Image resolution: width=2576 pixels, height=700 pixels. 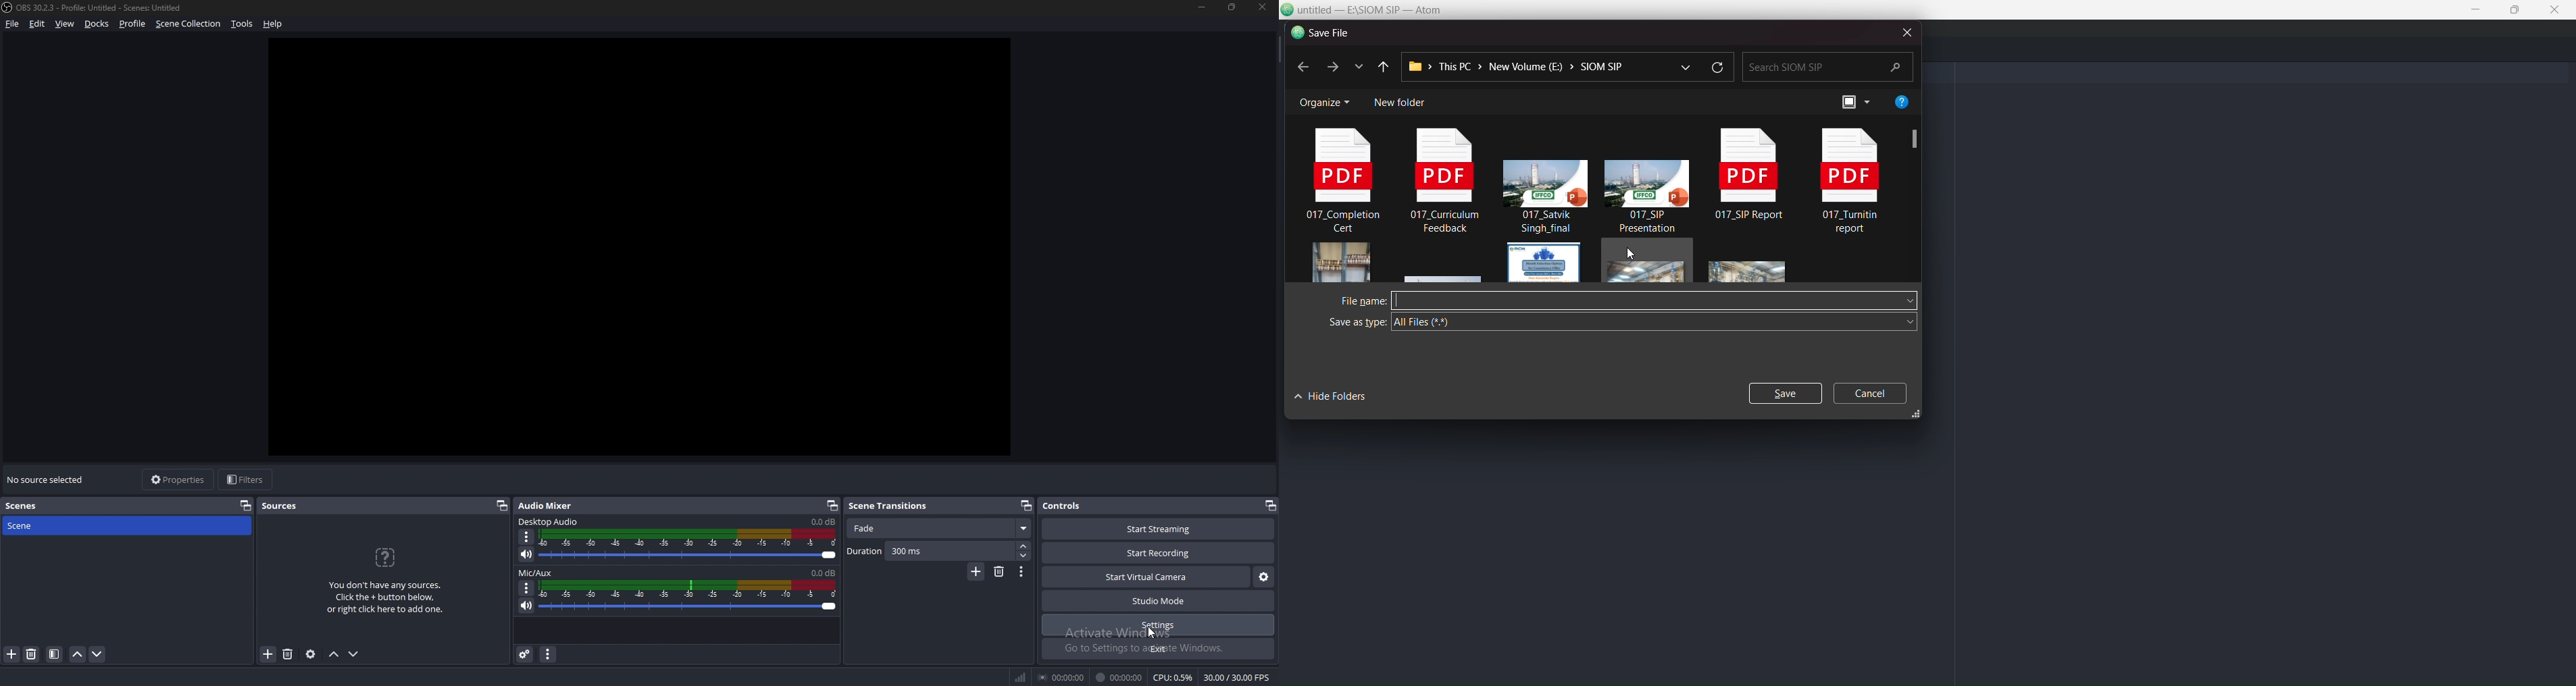 What do you see at coordinates (384, 599) in the screenshot?
I see `You don't have any sources. Click the + button below. or right click here to add one.` at bounding box center [384, 599].